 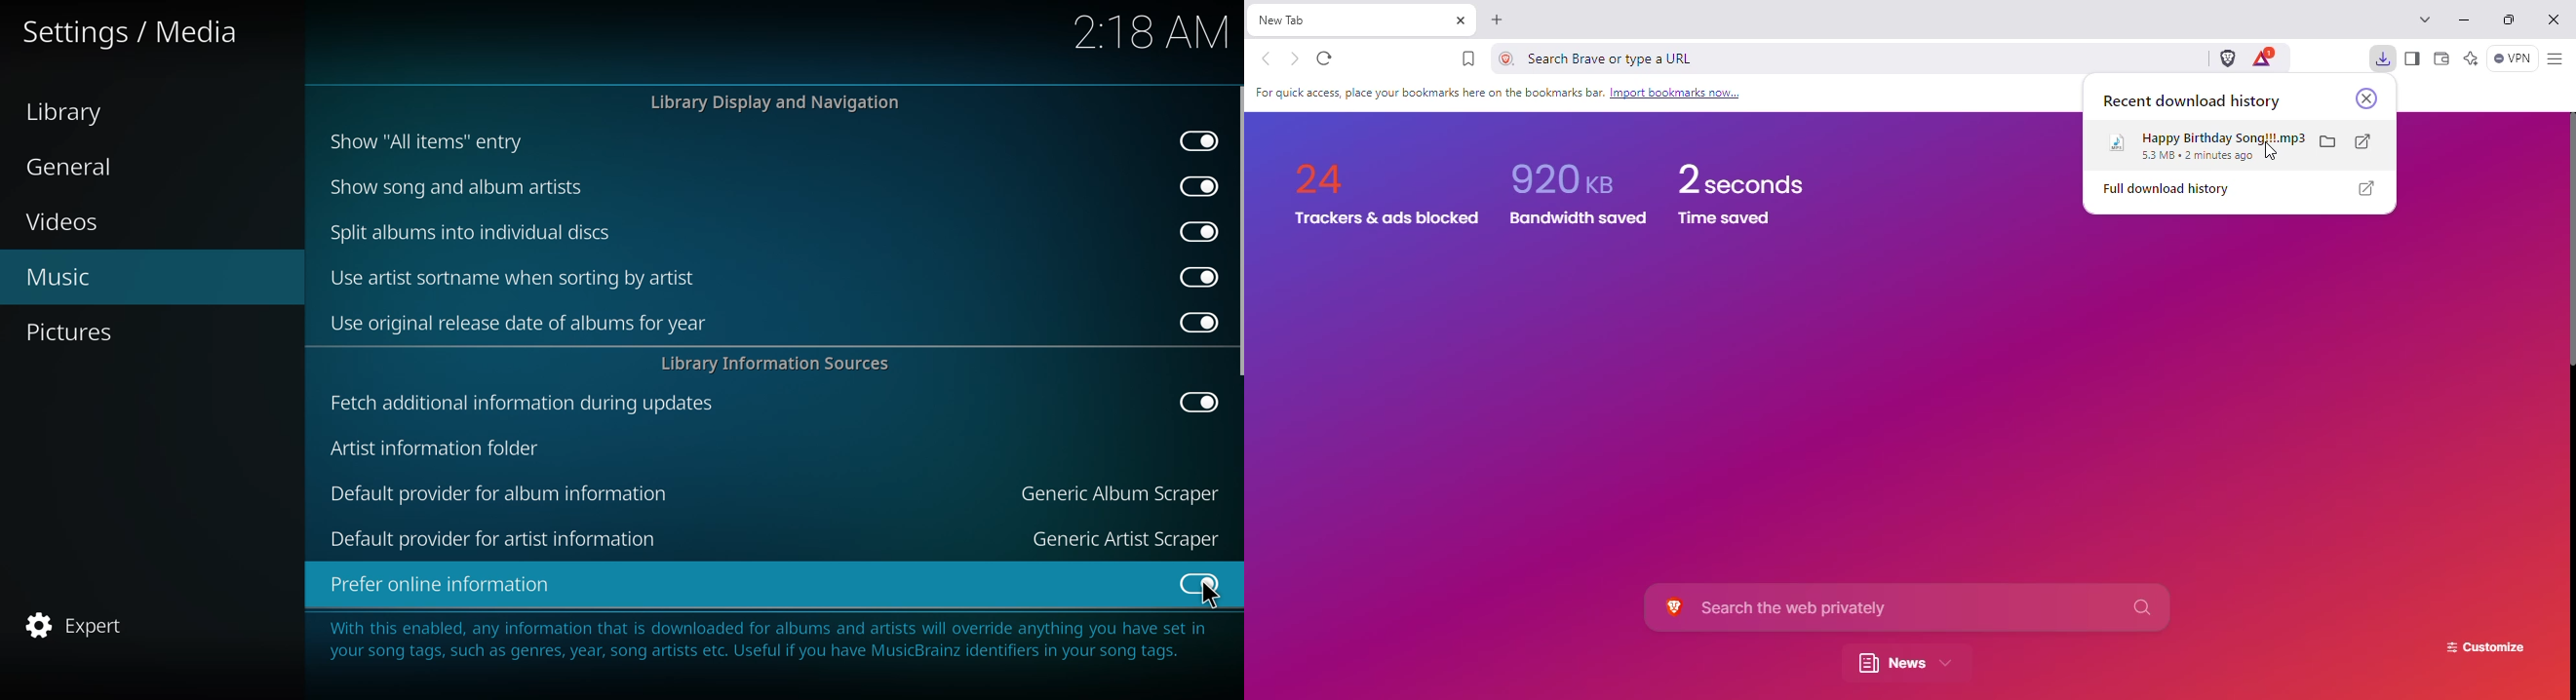 I want to click on show all items entry, so click(x=425, y=141).